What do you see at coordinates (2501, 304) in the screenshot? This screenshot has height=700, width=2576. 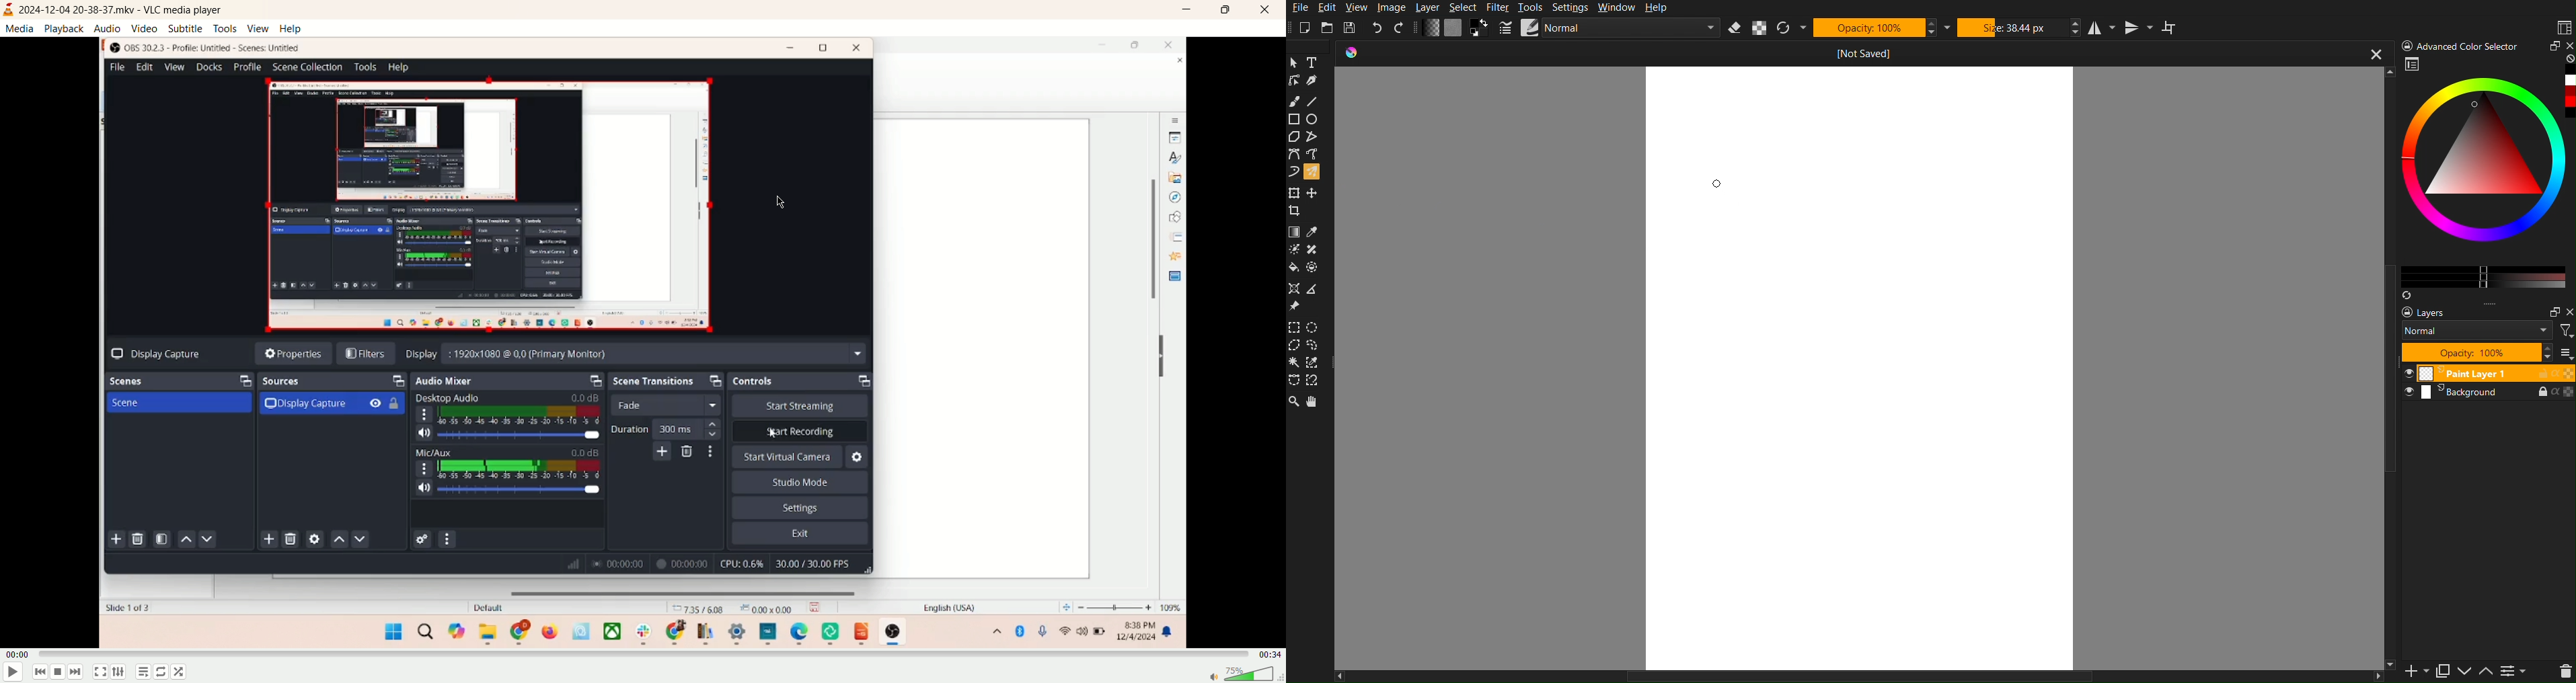 I see `more` at bounding box center [2501, 304].